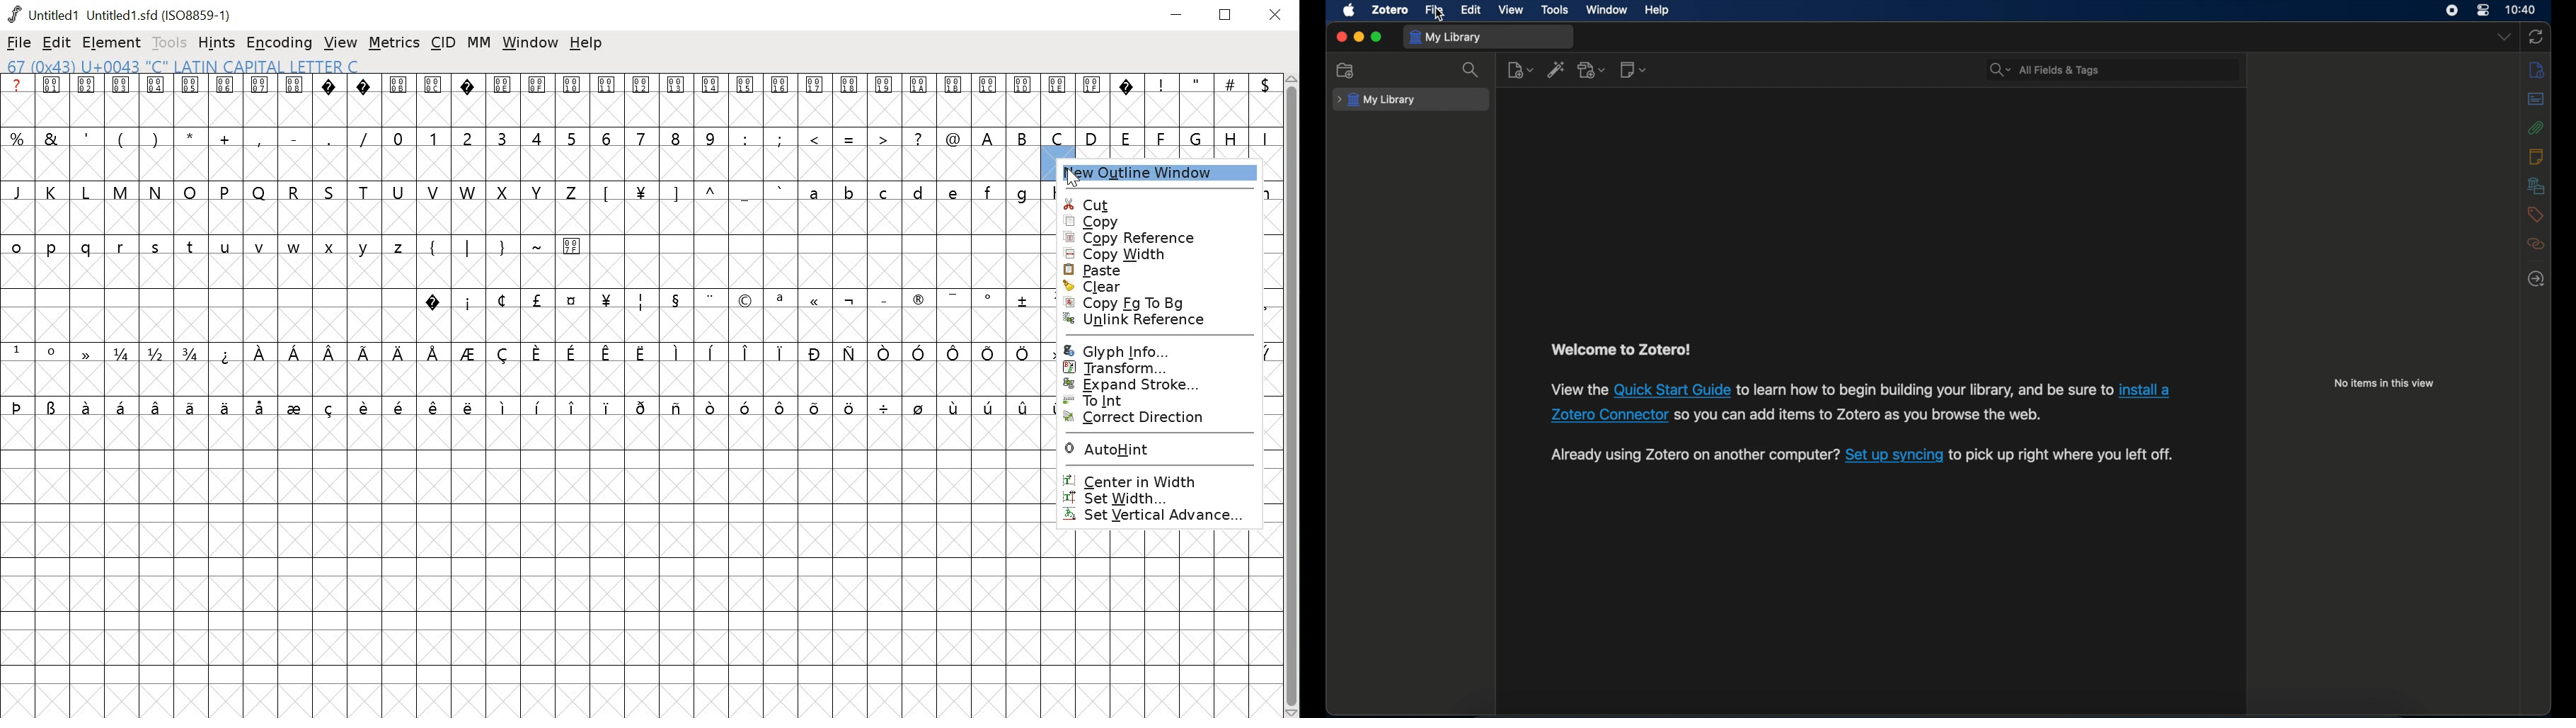  What do you see at coordinates (1858, 416) in the screenshot?
I see `so you can add items to Zotero as you browse the web` at bounding box center [1858, 416].